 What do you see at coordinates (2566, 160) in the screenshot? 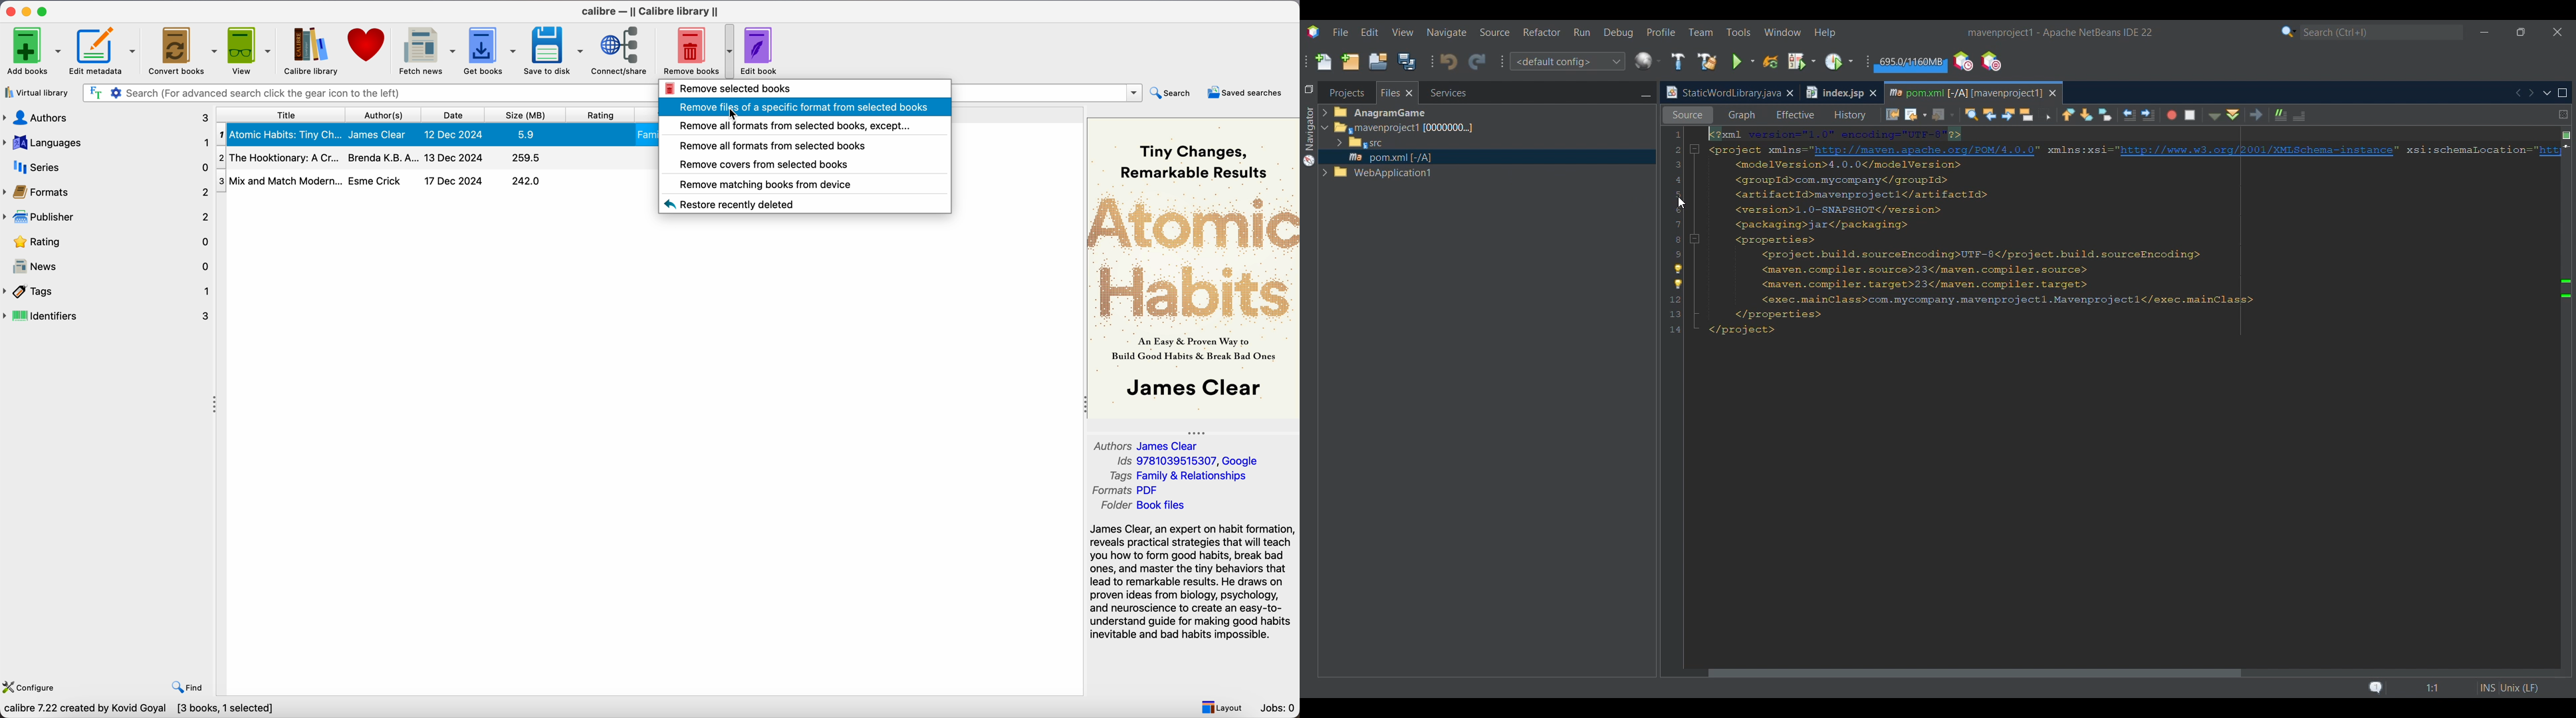
I see `Bookmark` at bounding box center [2566, 160].